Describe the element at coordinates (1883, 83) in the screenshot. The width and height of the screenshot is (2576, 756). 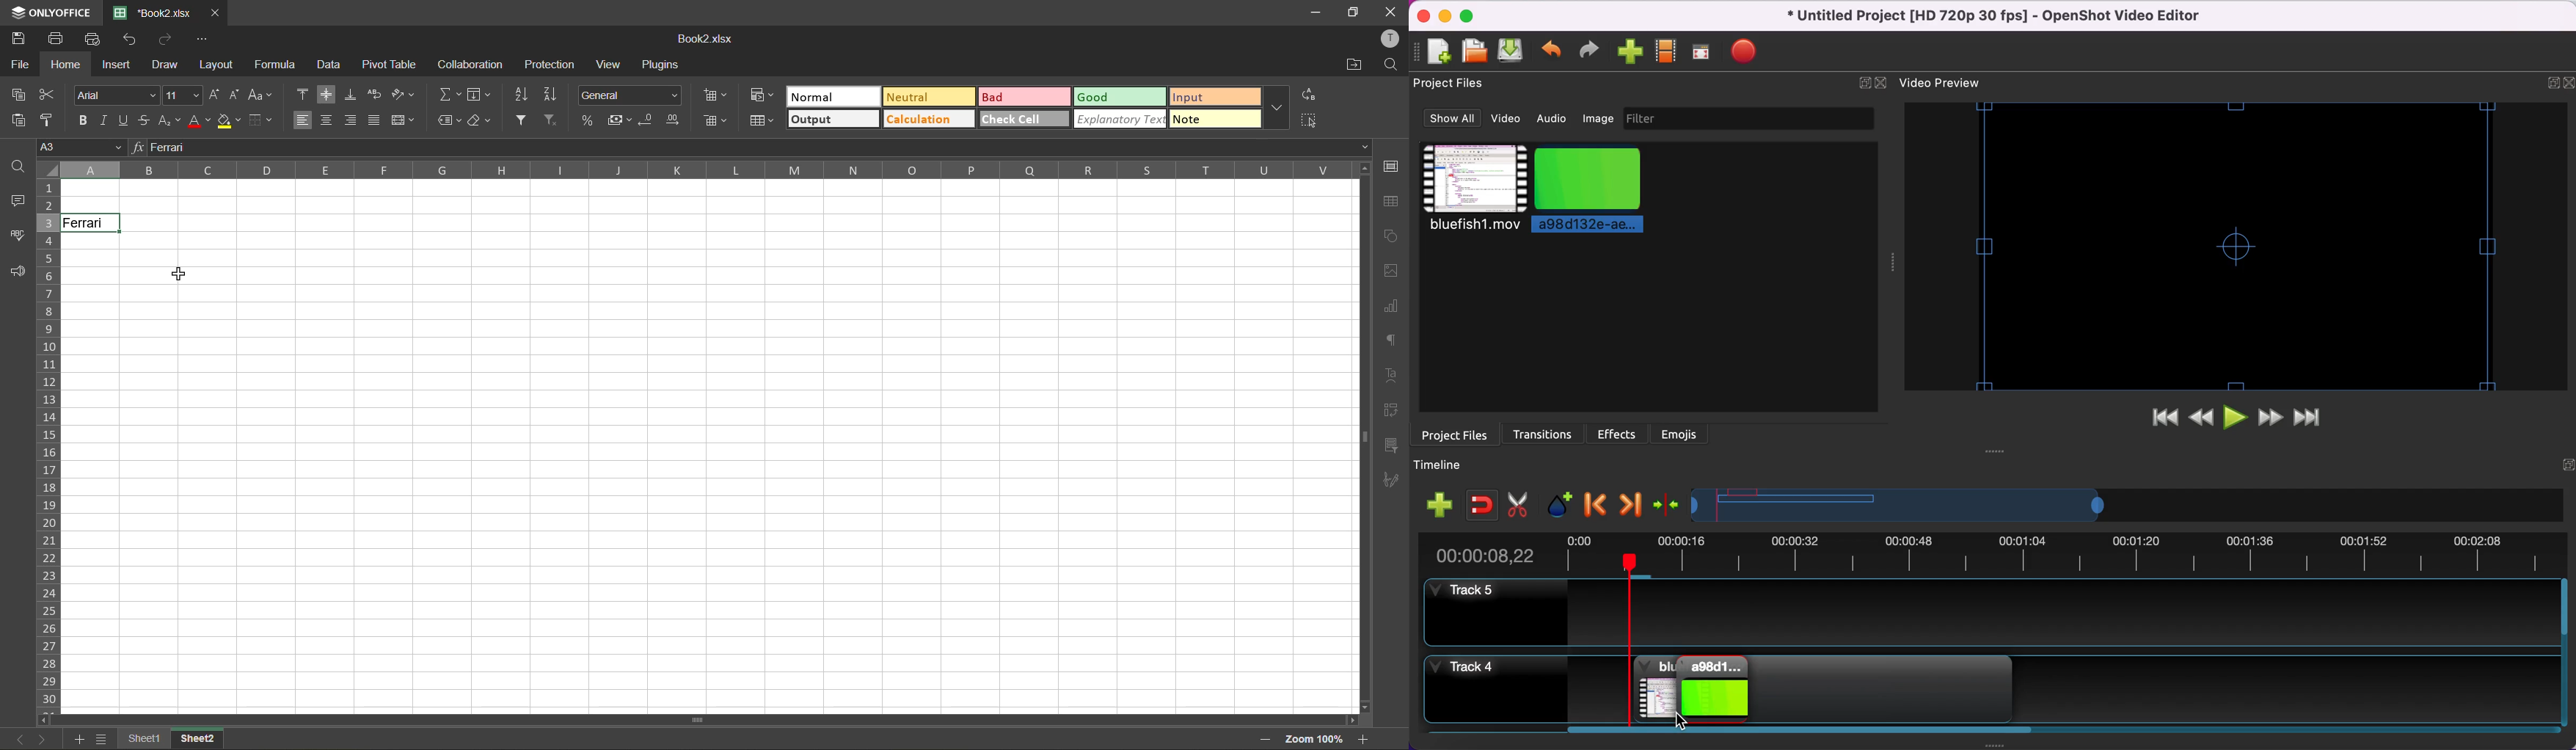
I see `close` at that location.